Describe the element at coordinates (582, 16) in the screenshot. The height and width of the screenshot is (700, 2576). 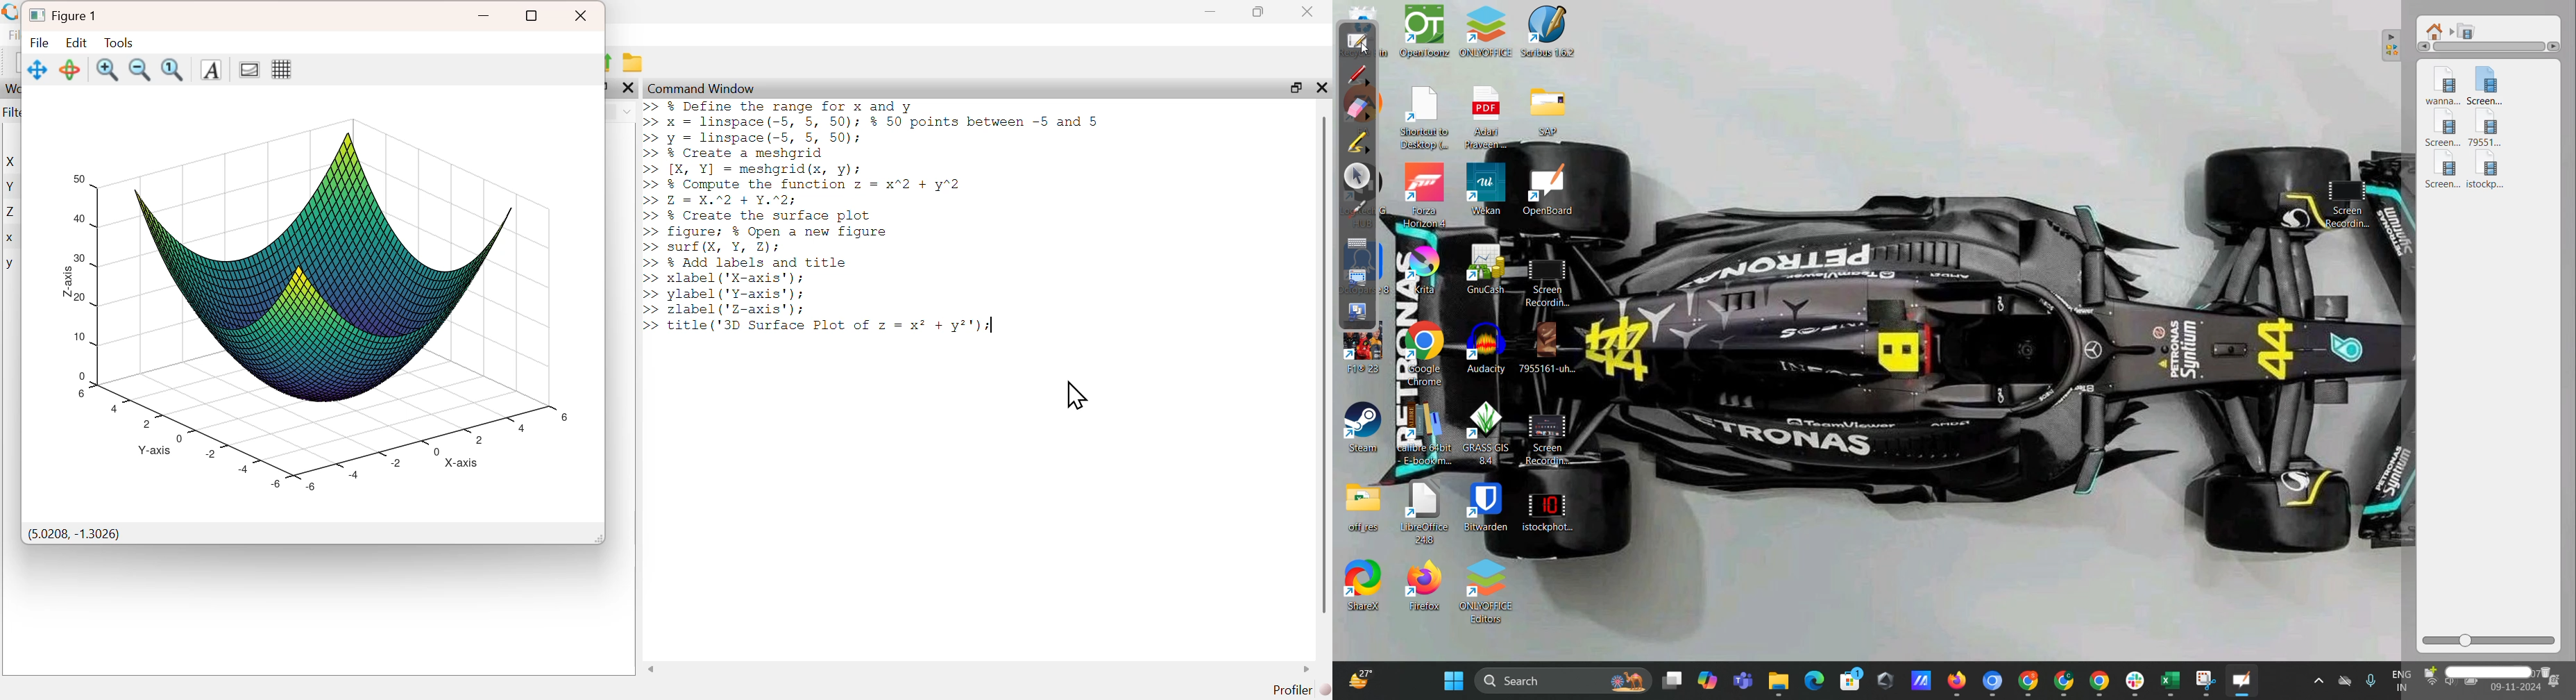
I see `close` at that location.